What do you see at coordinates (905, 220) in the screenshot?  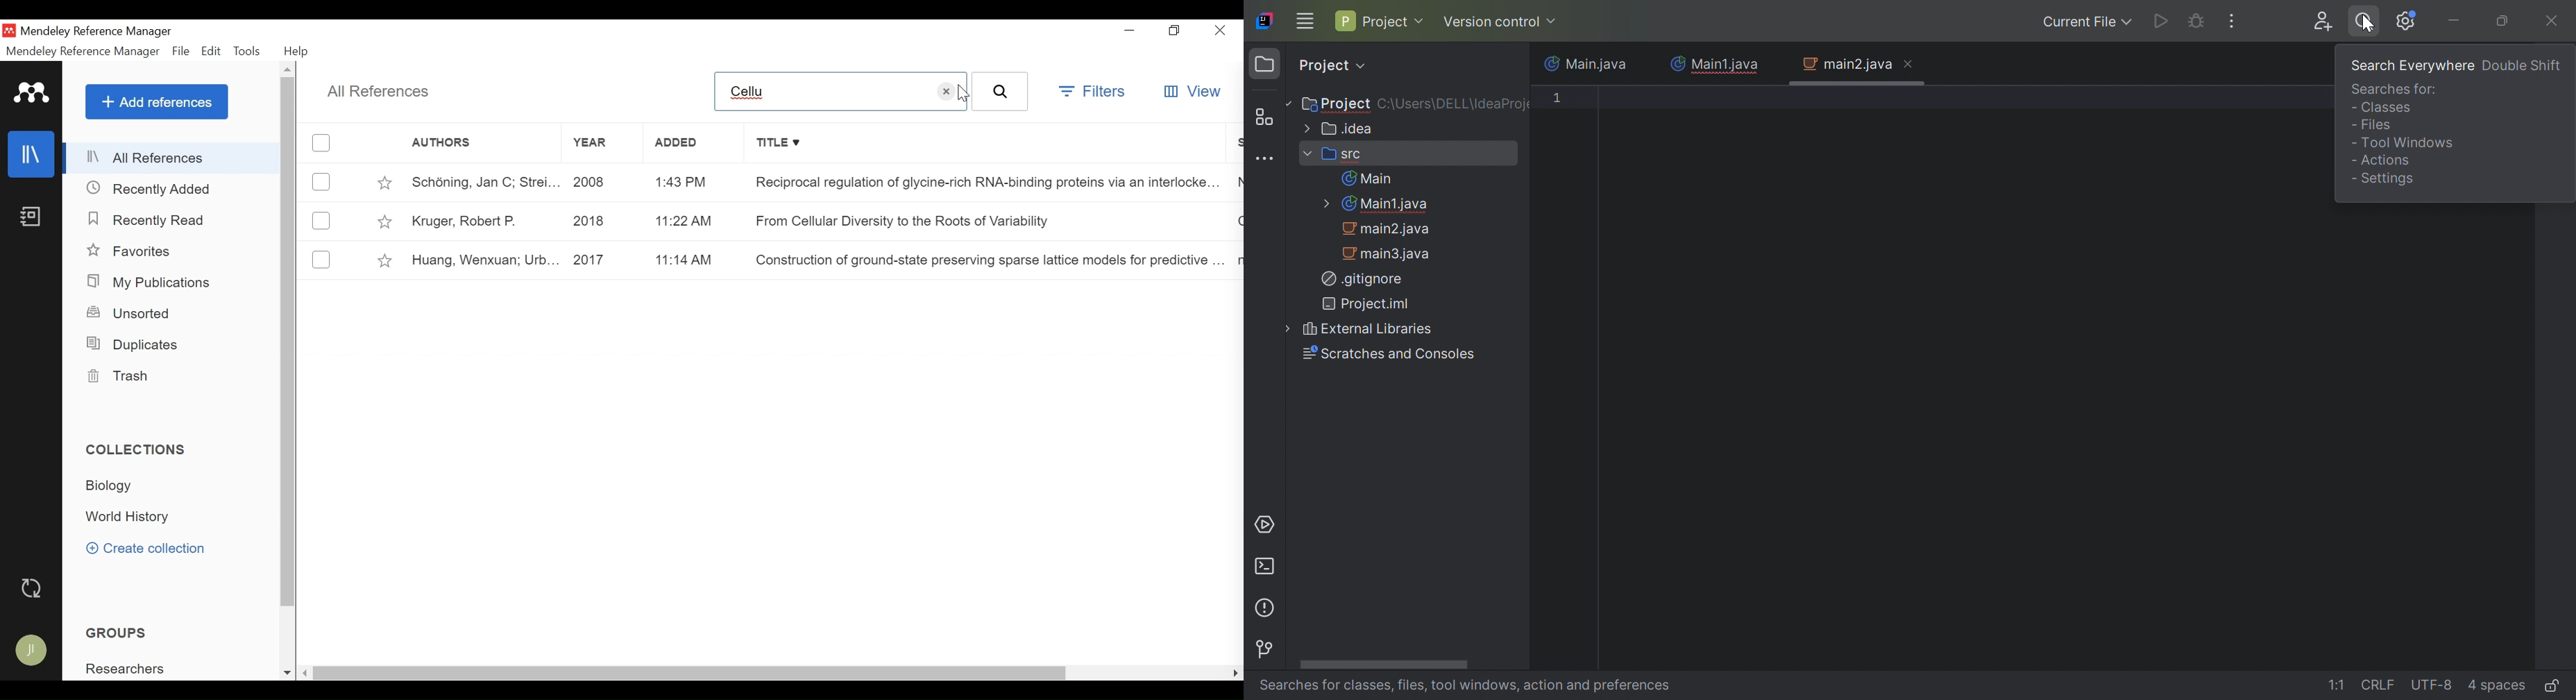 I see `From Cellular Diversity to the Roots of Variability` at bounding box center [905, 220].